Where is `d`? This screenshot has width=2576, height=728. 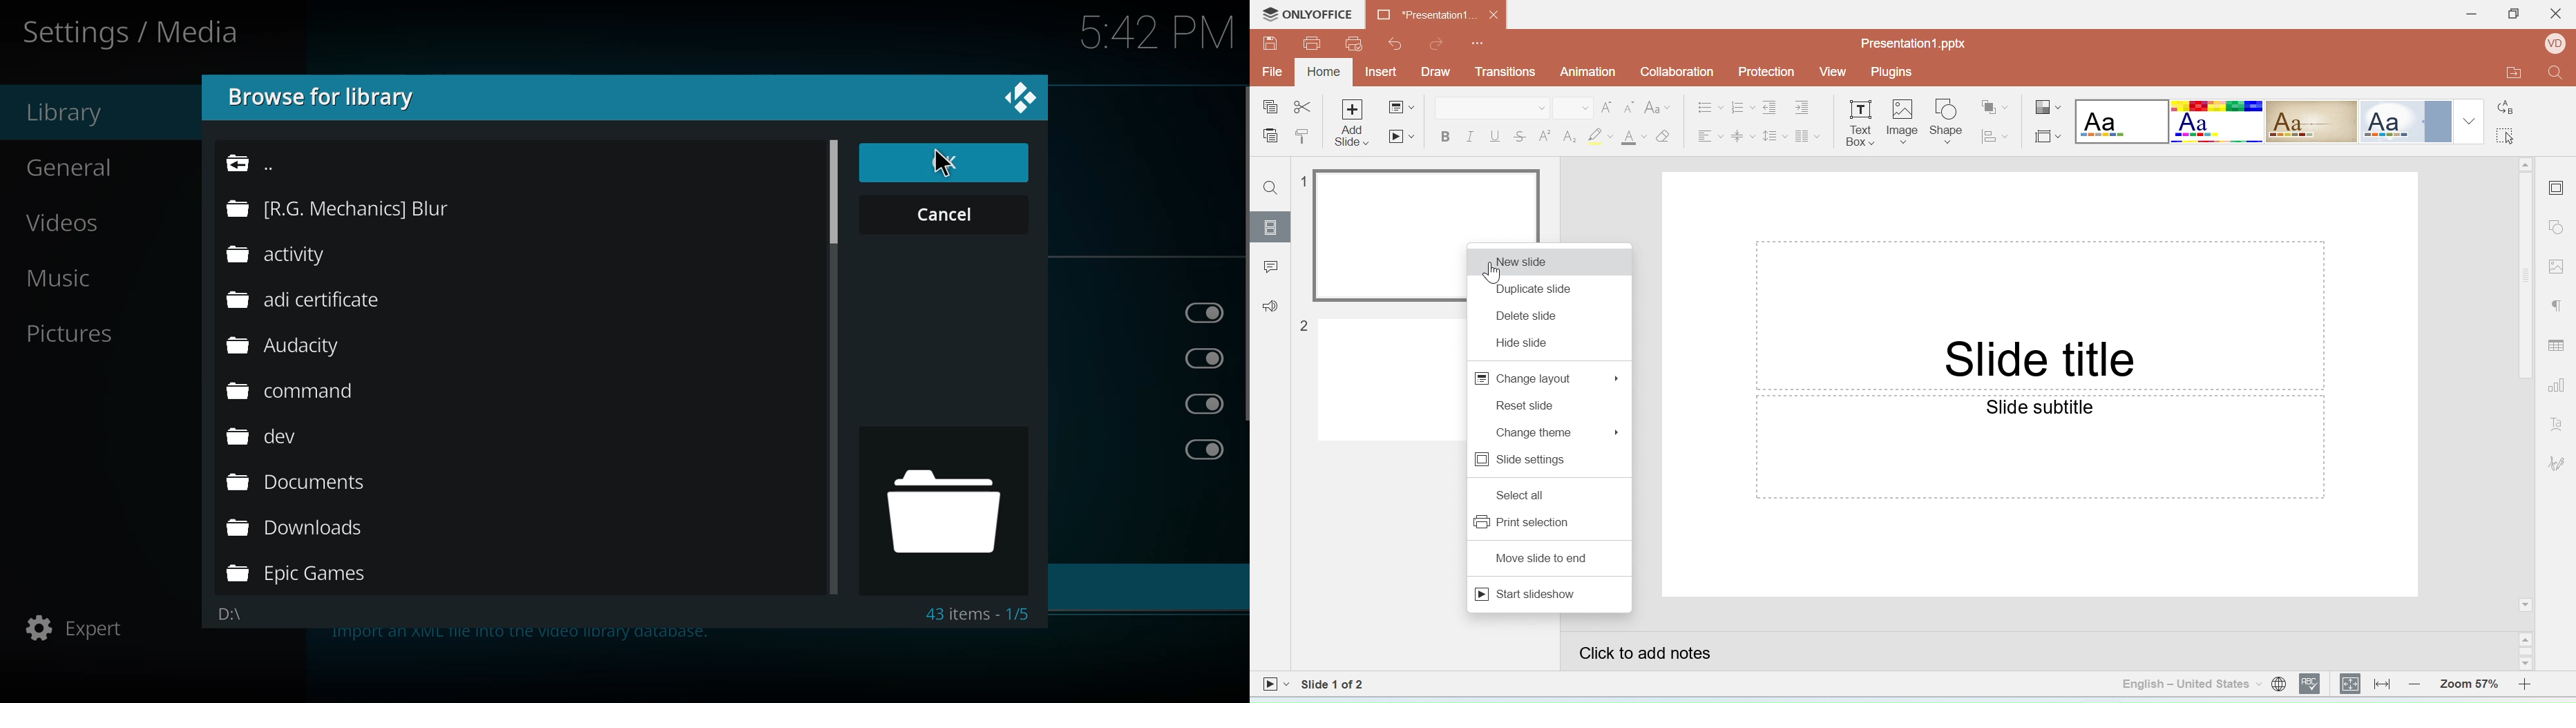 d is located at coordinates (229, 614).